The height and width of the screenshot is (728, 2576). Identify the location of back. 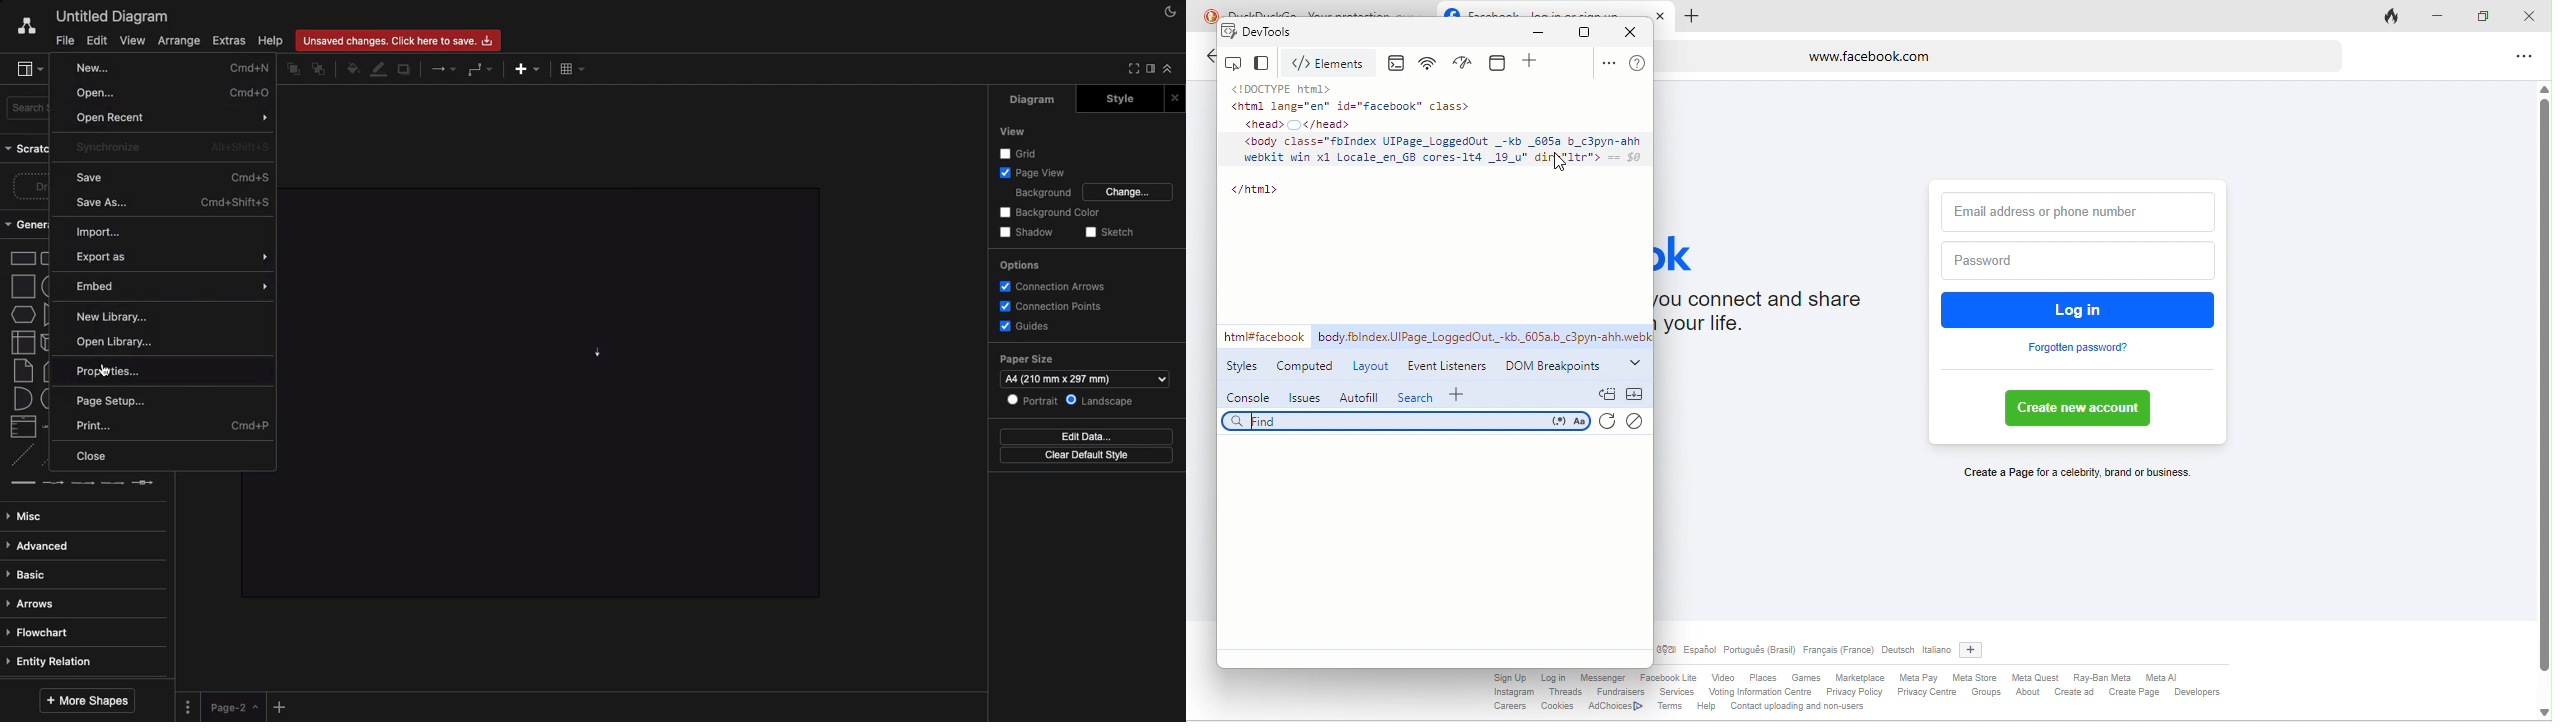
(1208, 59).